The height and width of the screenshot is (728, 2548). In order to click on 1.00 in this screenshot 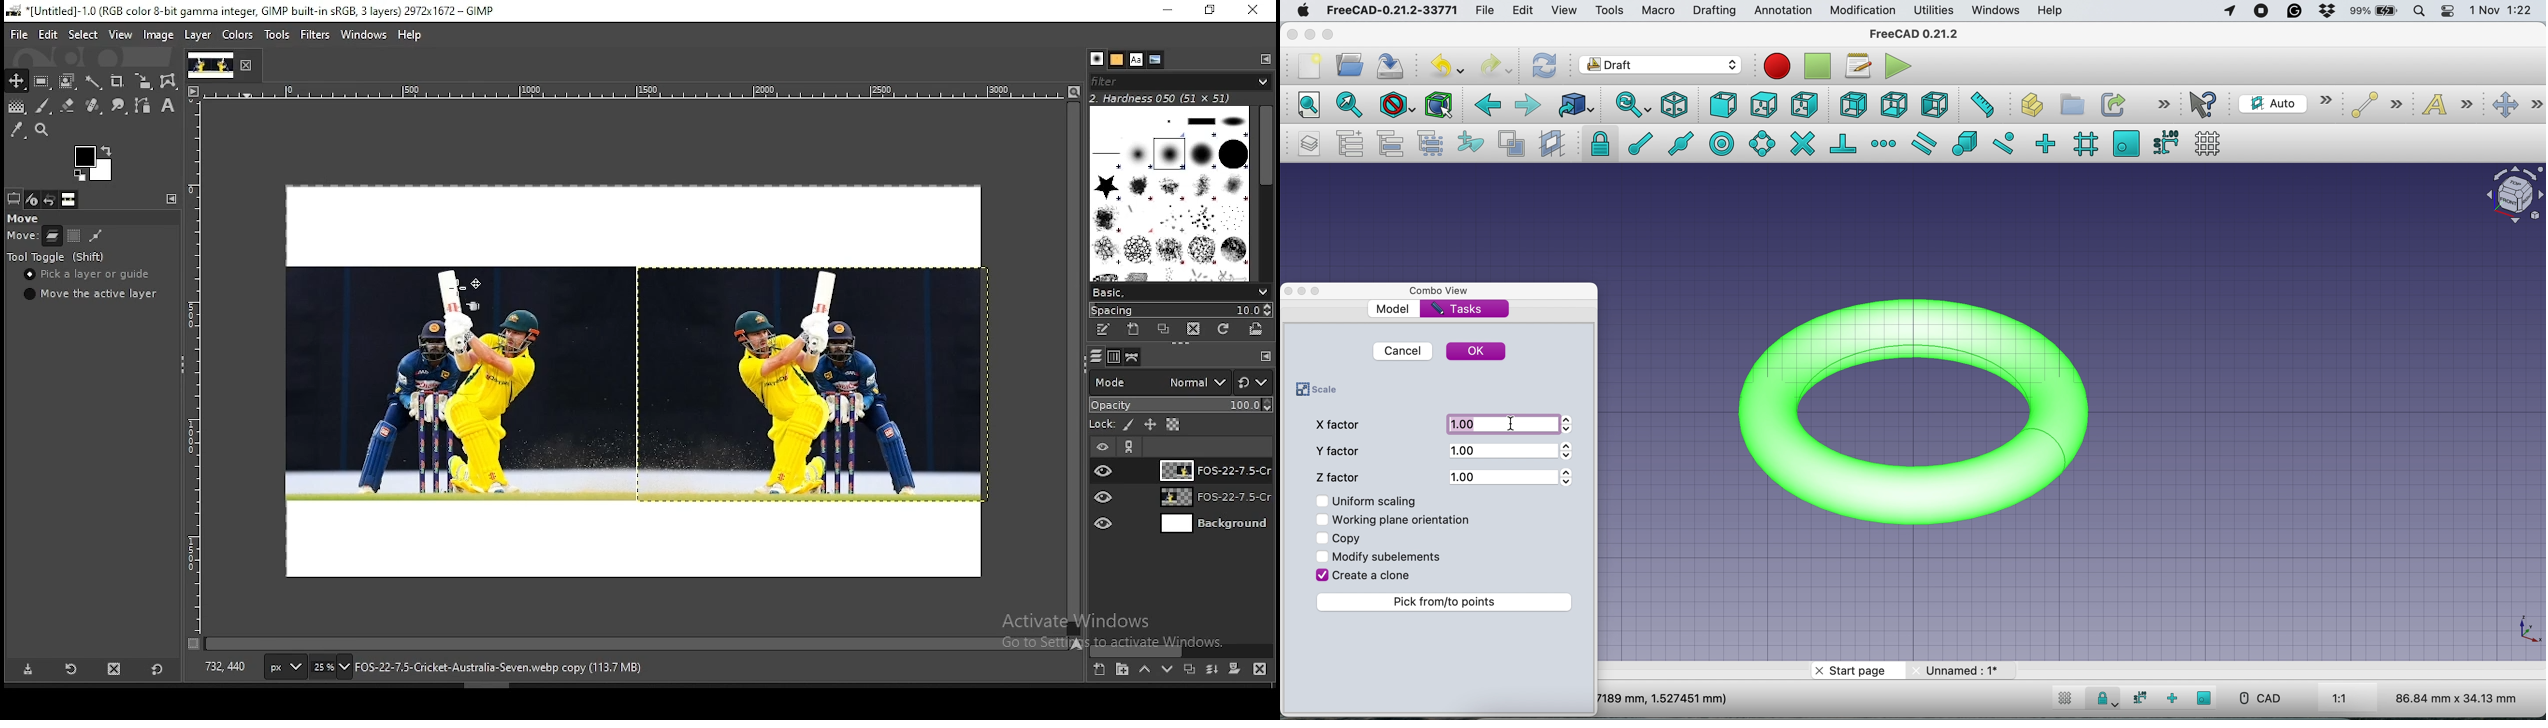, I will do `click(1501, 450)`.